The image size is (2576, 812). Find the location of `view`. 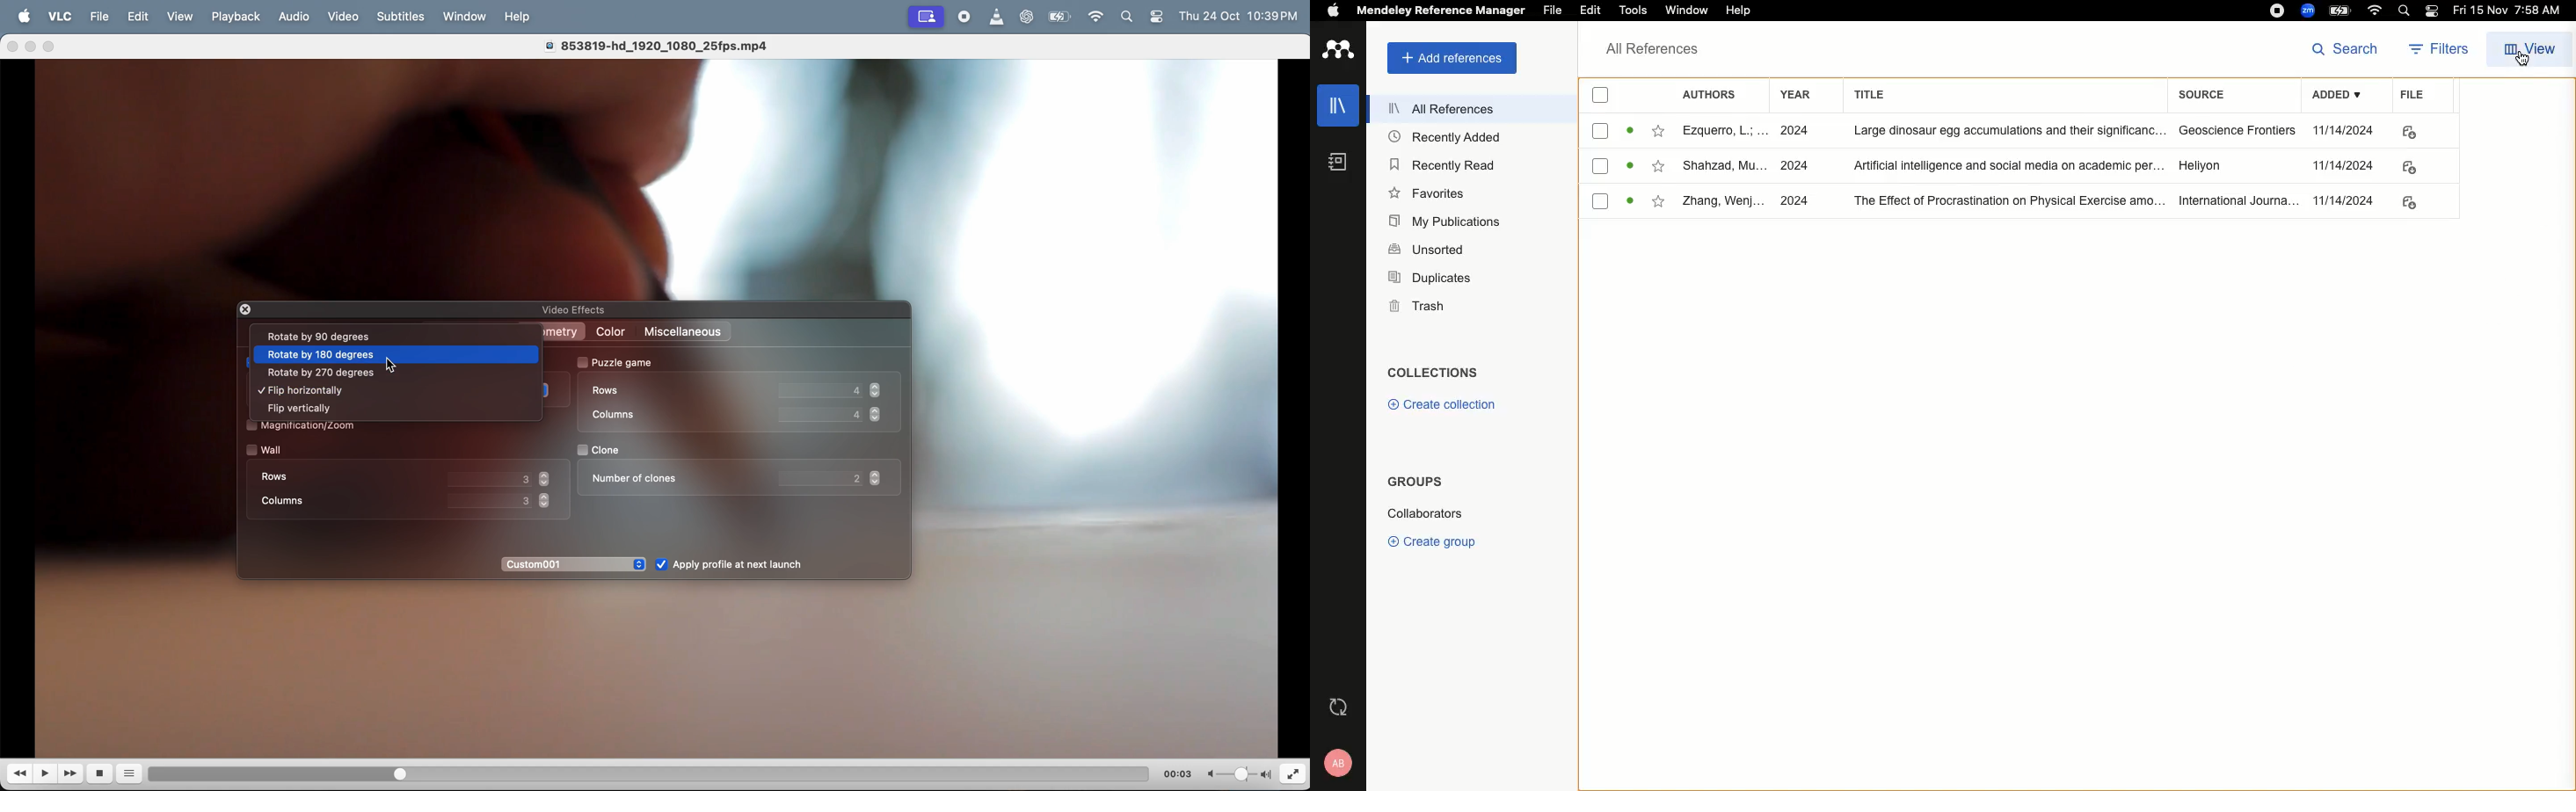

view is located at coordinates (185, 17).